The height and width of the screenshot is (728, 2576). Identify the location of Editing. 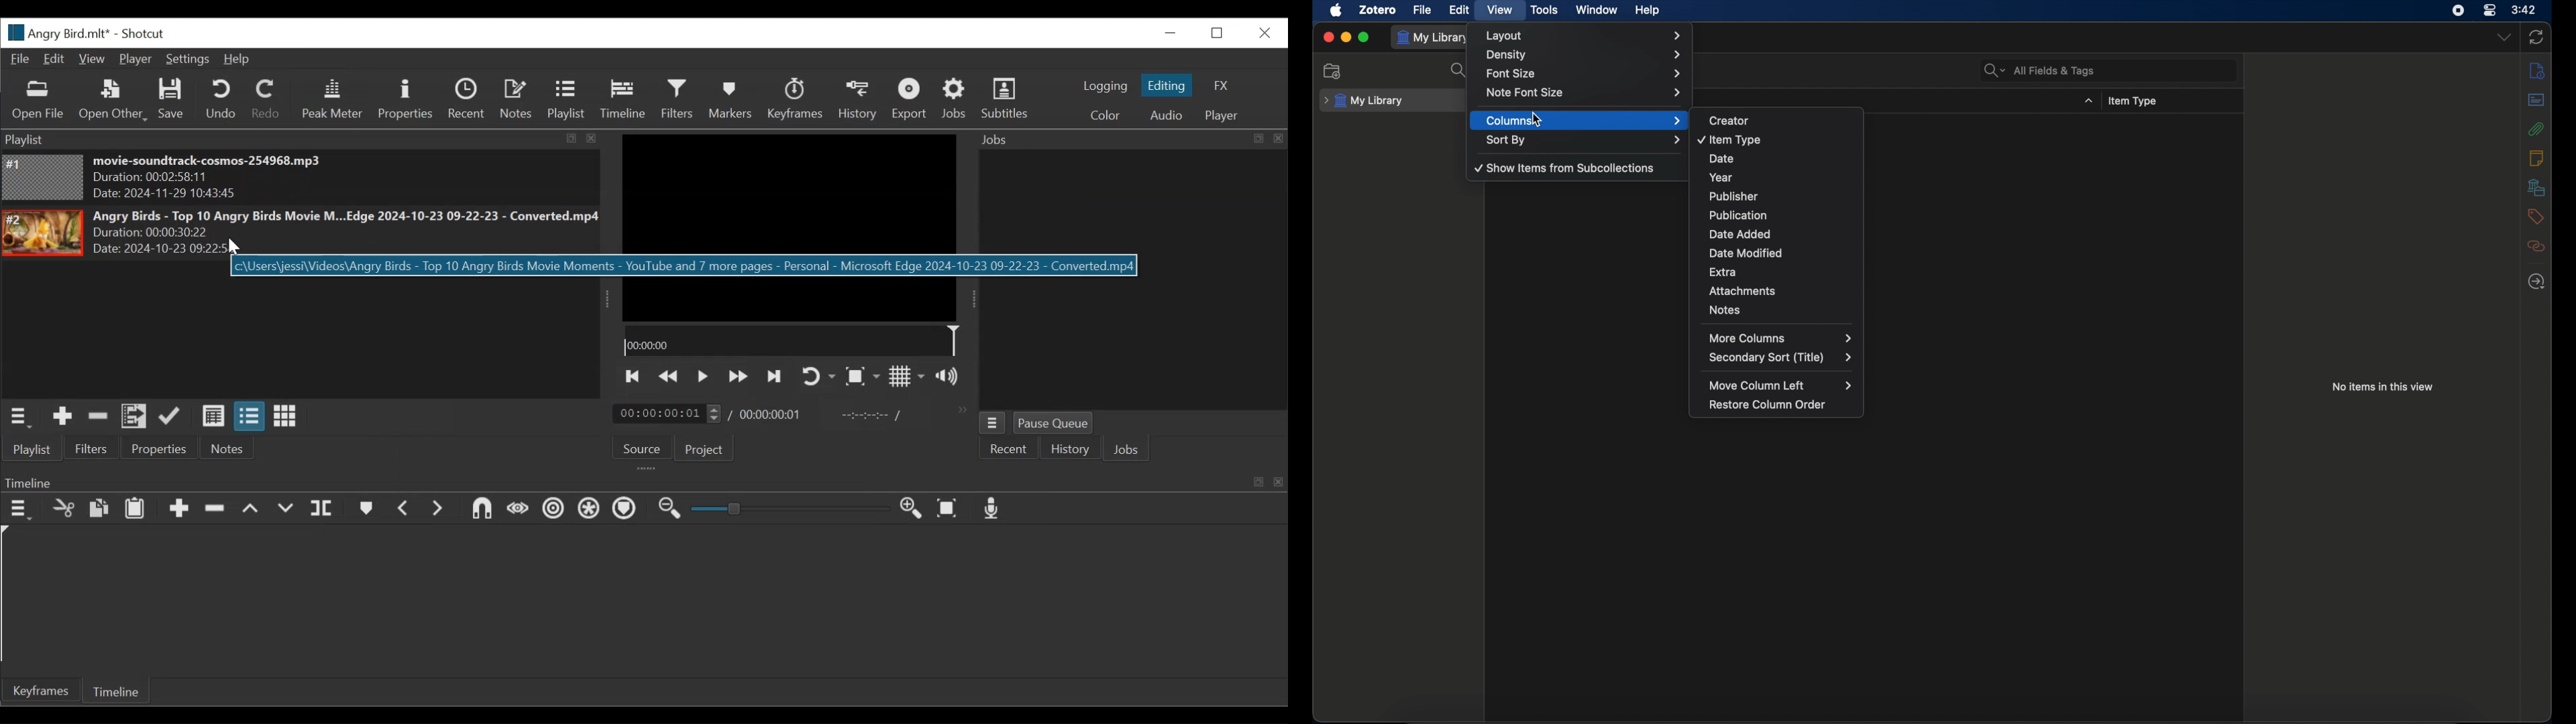
(1167, 86).